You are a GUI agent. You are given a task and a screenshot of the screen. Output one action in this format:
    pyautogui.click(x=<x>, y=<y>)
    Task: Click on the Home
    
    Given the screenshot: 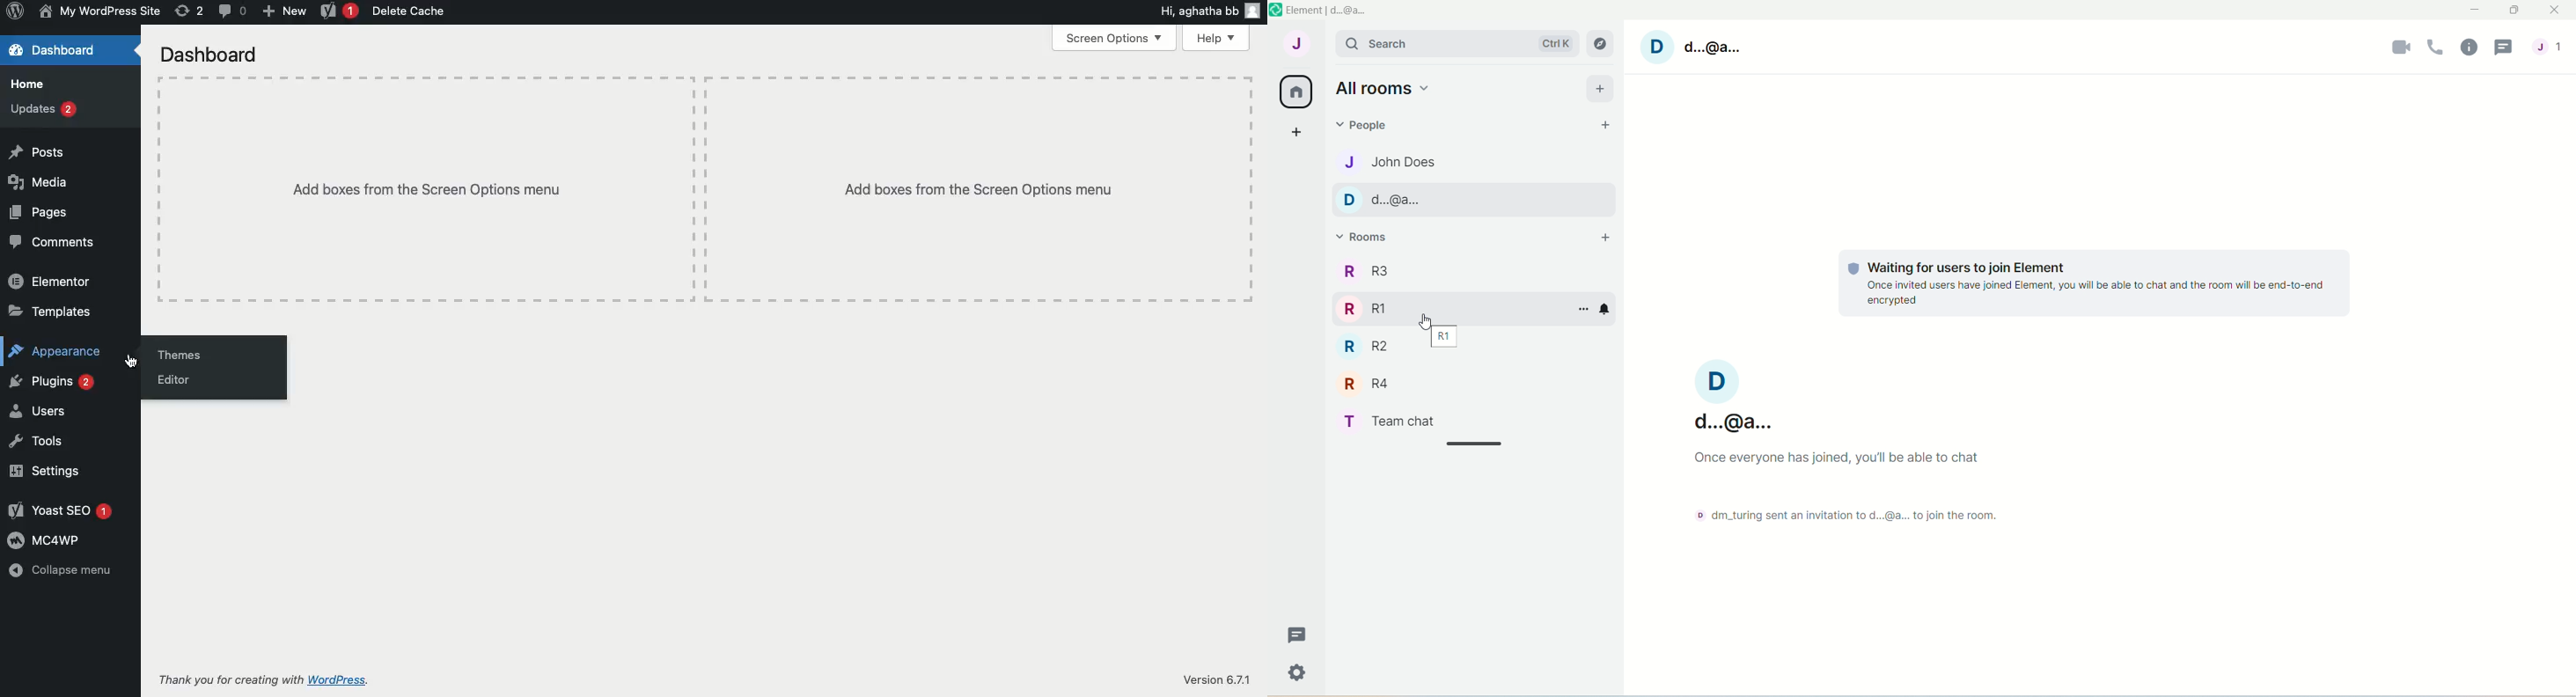 What is the action you would take?
    pyautogui.click(x=27, y=84)
    